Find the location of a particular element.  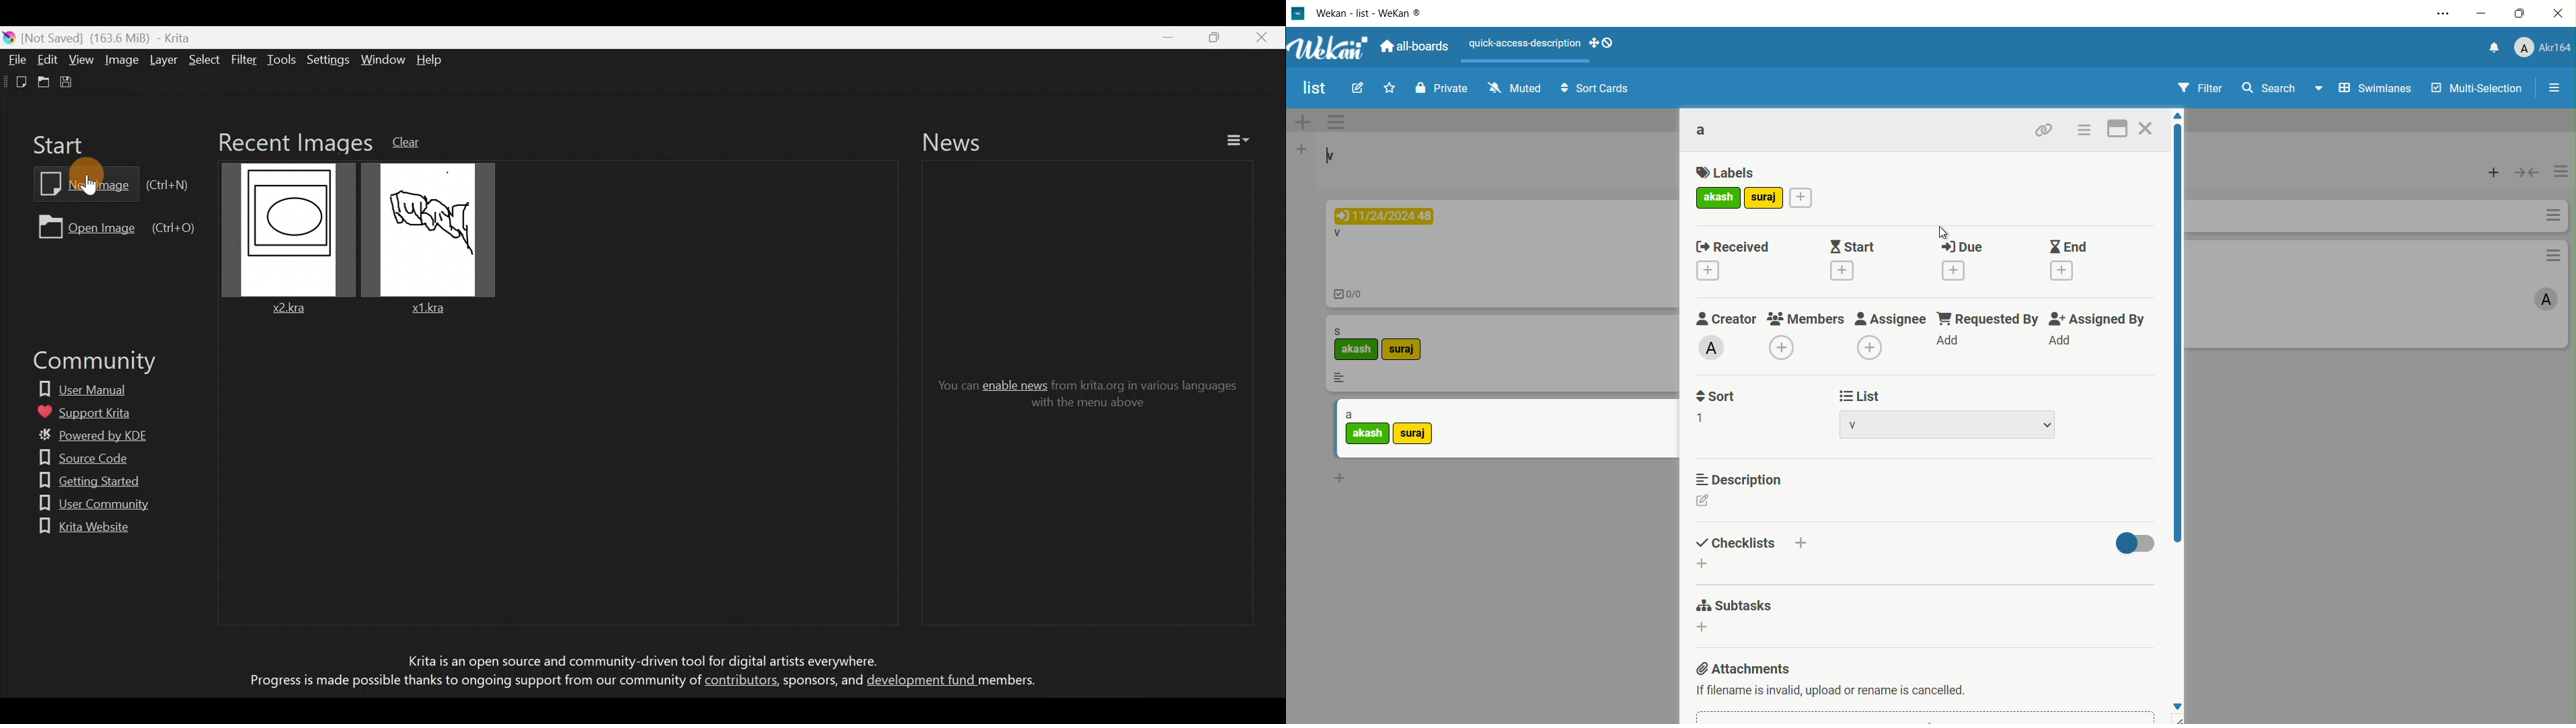

swimlanes is located at coordinates (2364, 88).